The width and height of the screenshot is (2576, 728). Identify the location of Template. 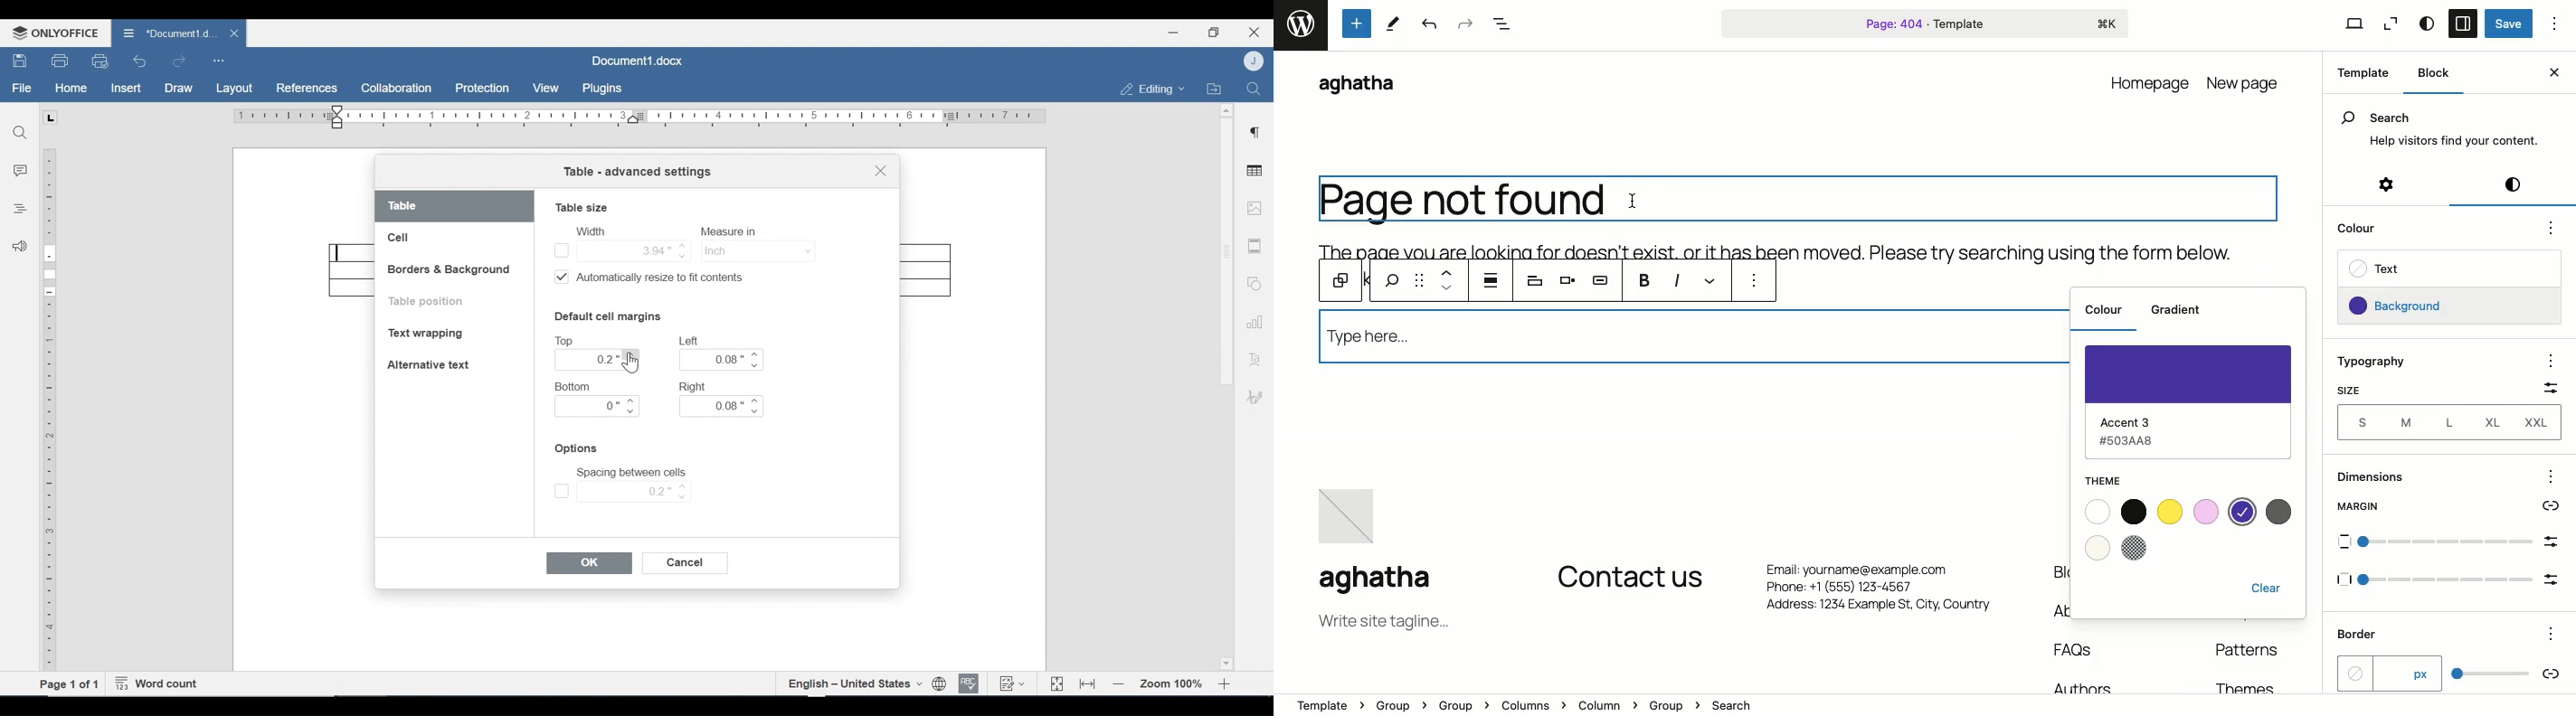
(2358, 71).